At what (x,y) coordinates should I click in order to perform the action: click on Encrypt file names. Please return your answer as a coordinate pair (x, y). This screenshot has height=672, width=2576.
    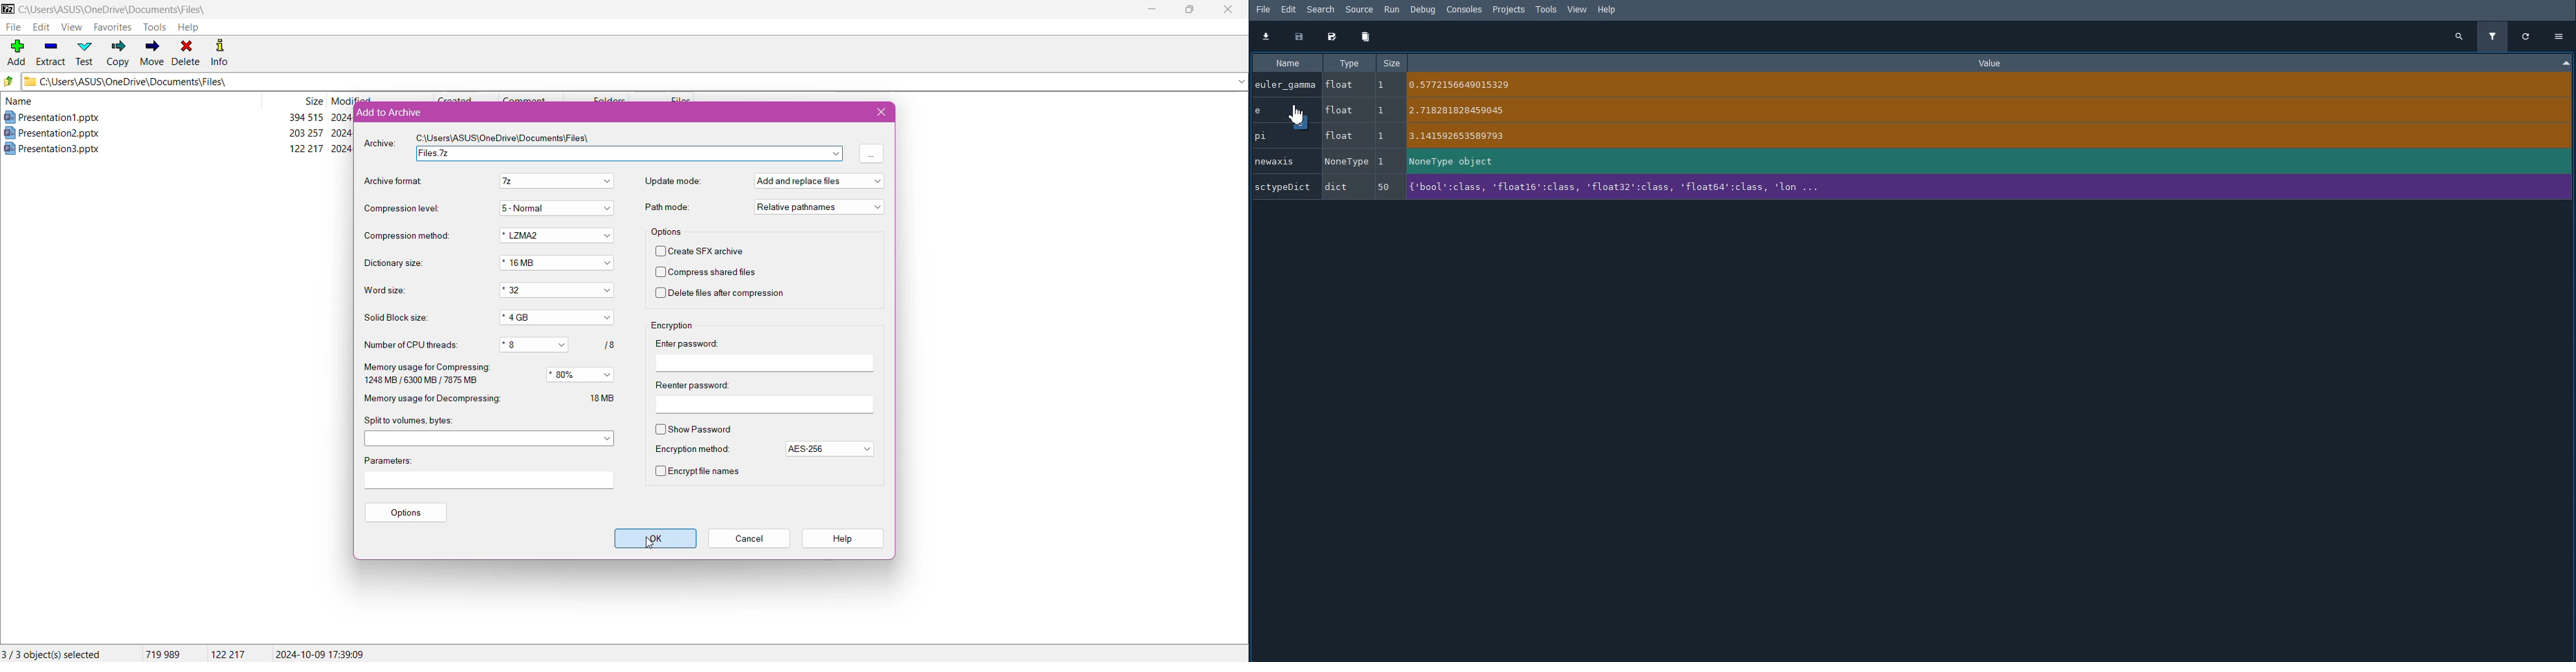
    Looking at the image, I should click on (699, 471).